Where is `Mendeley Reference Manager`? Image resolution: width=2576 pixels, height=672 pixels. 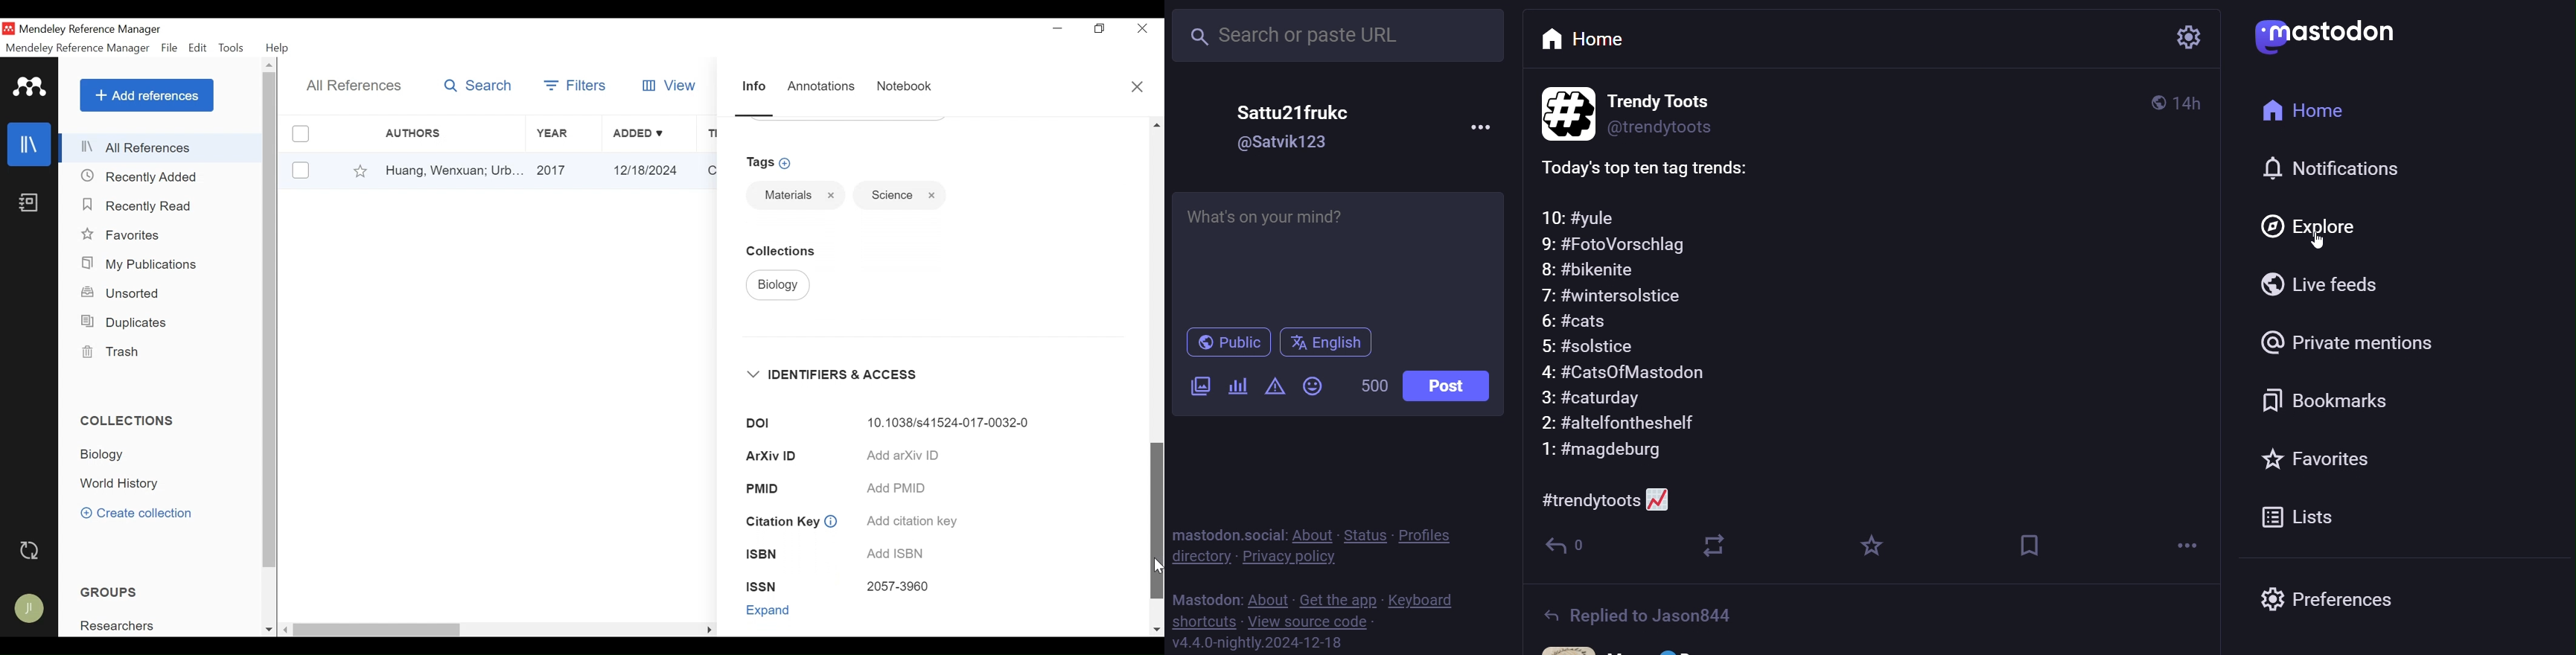 Mendeley Reference Manager is located at coordinates (78, 49).